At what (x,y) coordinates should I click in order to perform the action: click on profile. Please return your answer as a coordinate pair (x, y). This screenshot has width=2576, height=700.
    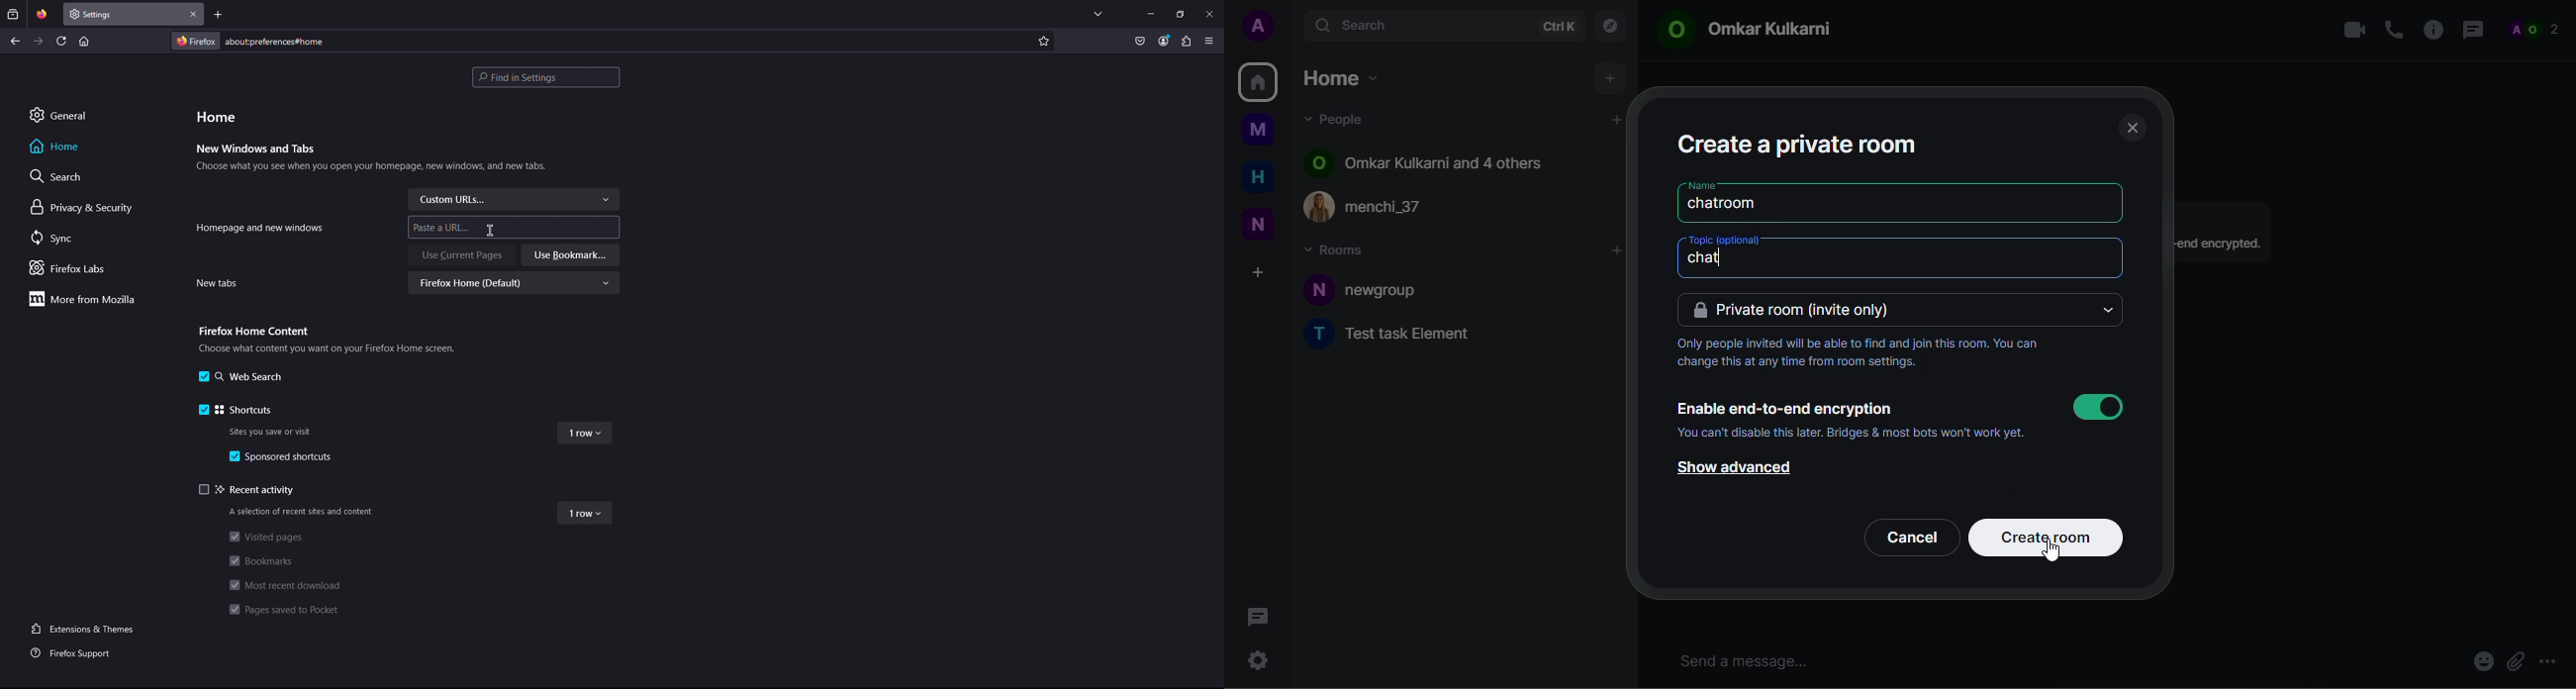
    Looking at the image, I should click on (1261, 25).